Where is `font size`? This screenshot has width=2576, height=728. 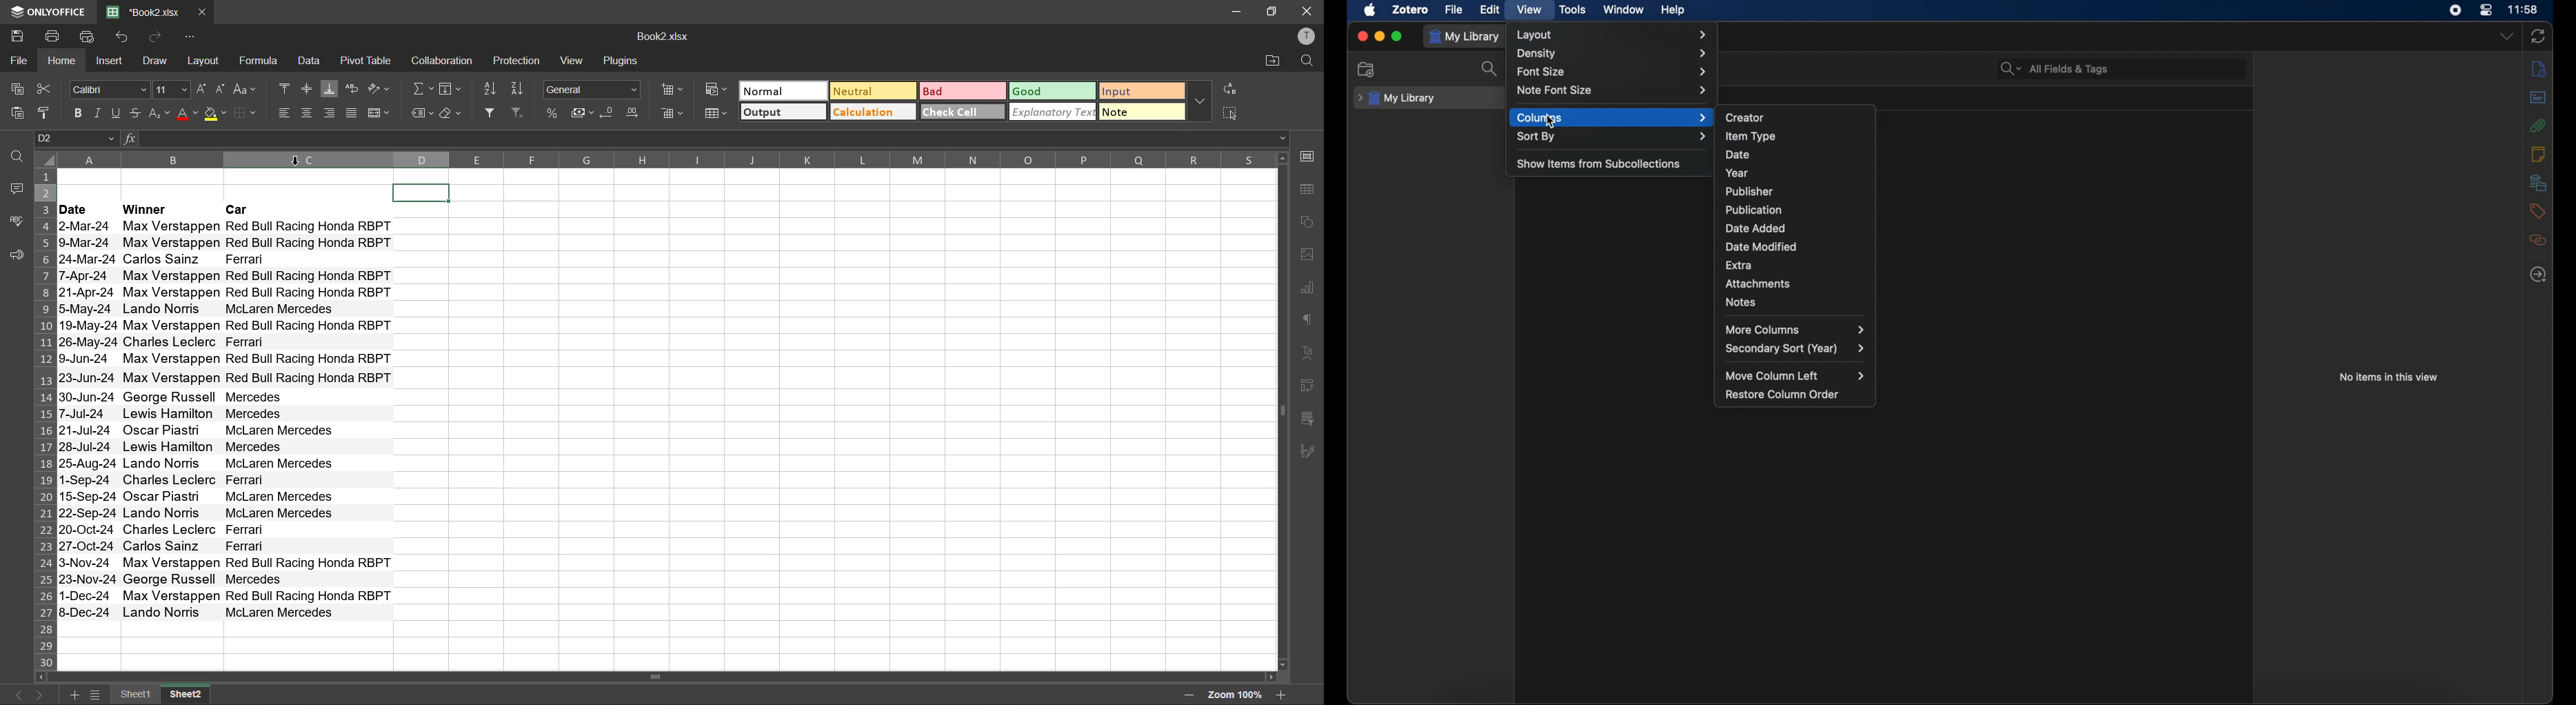 font size is located at coordinates (172, 90).